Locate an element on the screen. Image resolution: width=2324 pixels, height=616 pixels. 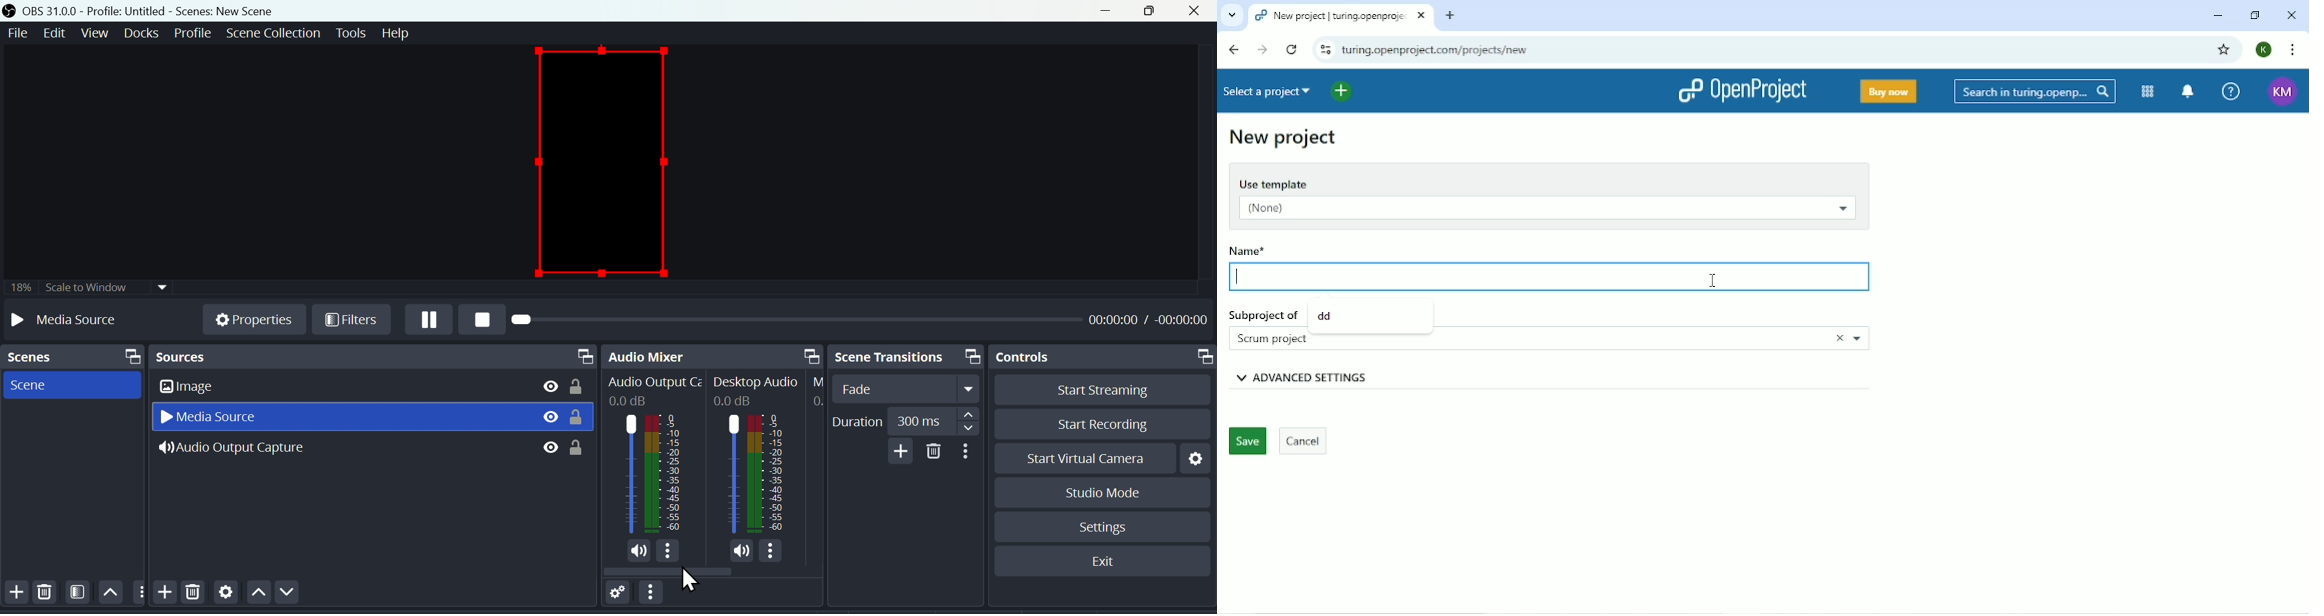
Subproject of is located at coordinates (1263, 313).